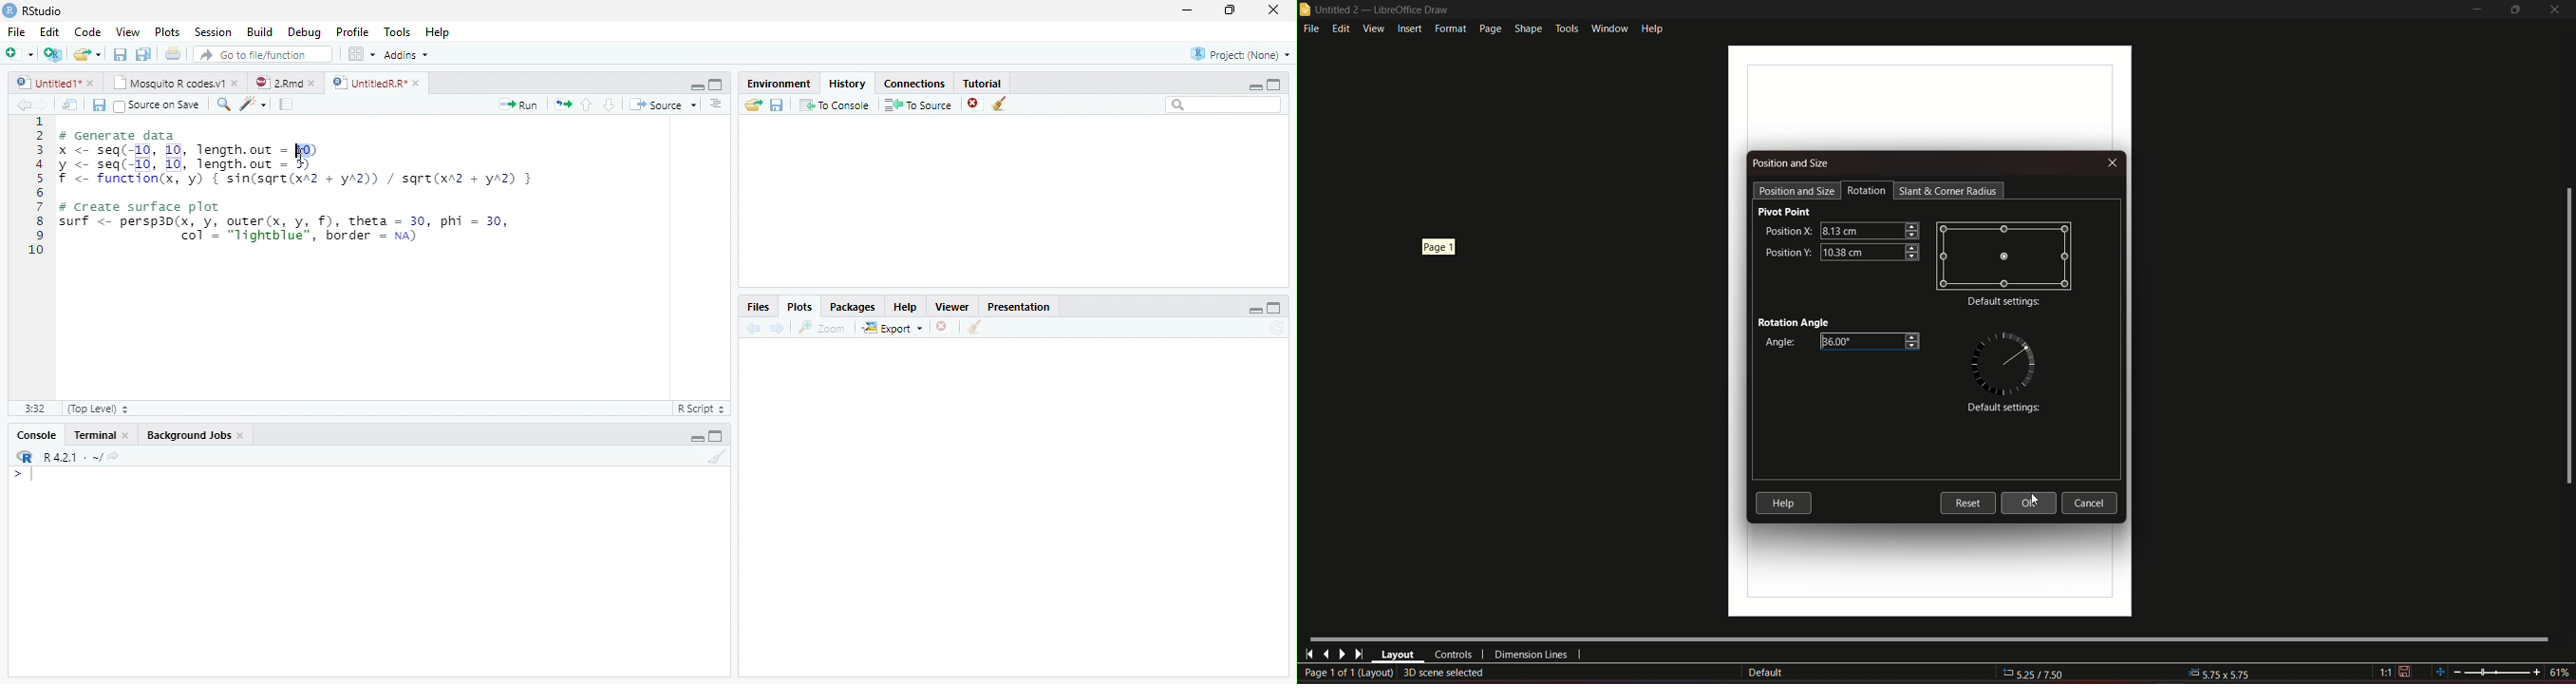 This screenshot has width=2576, height=700. I want to click on Default, so click(1765, 673).